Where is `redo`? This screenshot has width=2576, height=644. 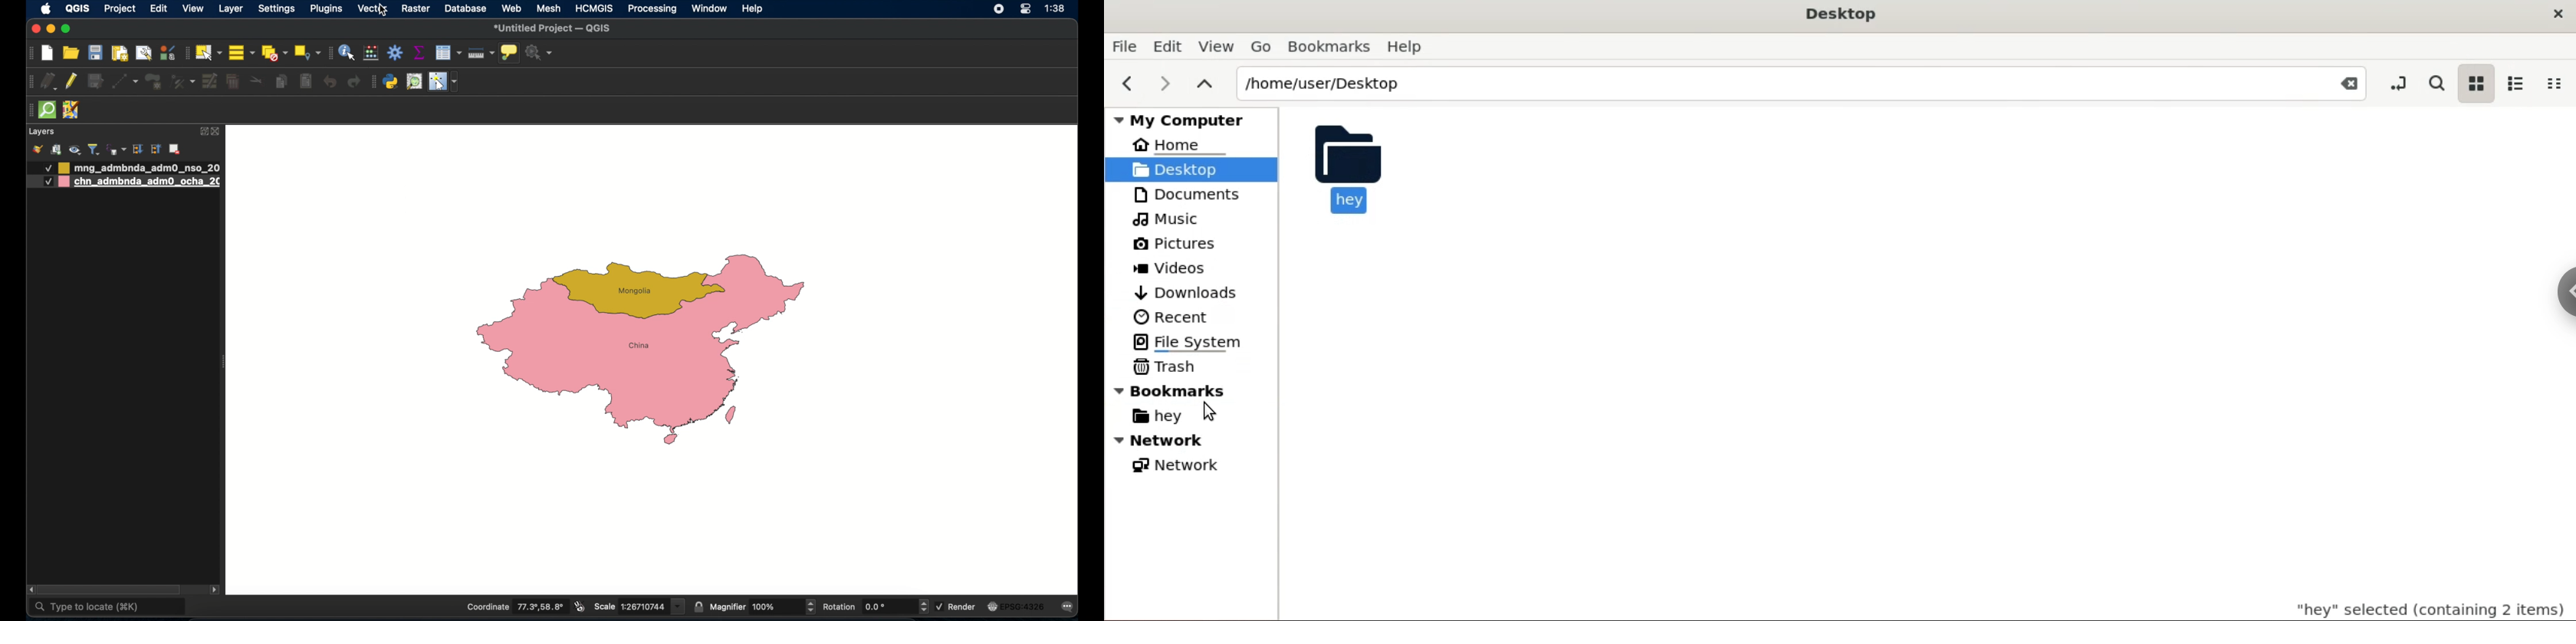 redo is located at coordinates (353, 83).